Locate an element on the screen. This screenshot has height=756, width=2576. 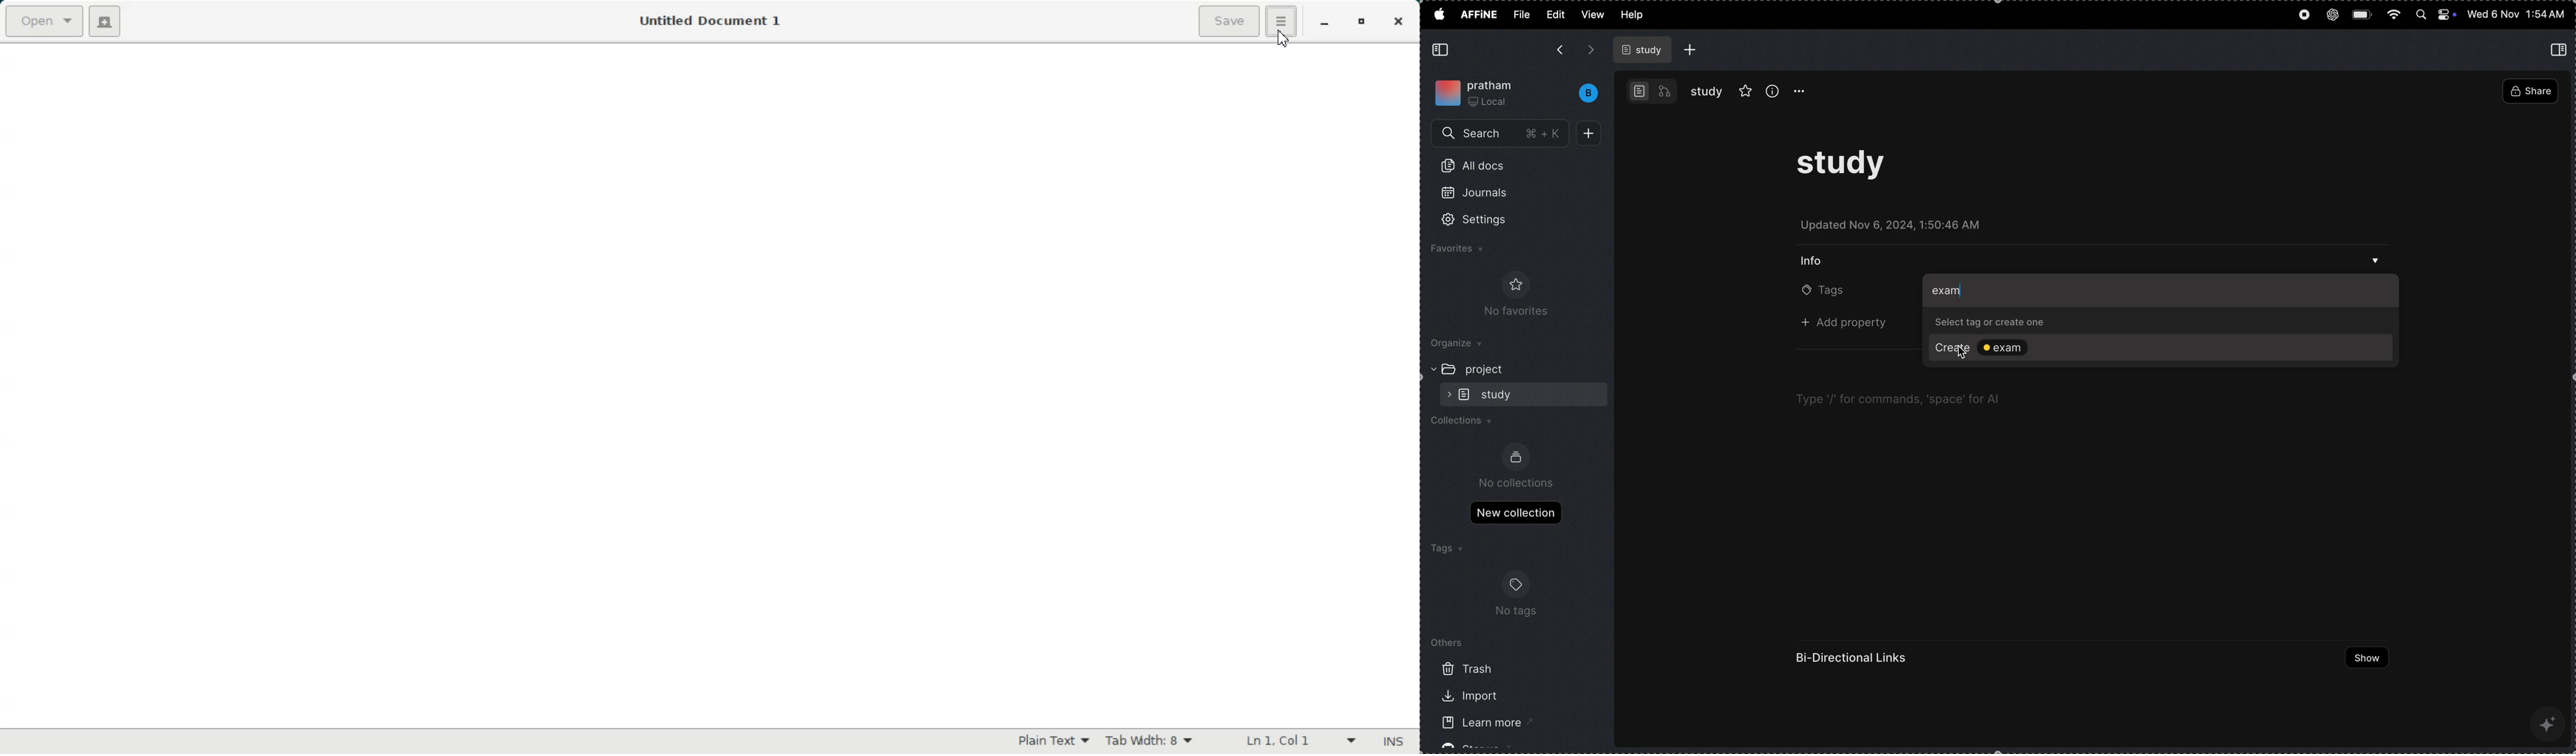
select tag or create one is located at coordinates (1999, 324).